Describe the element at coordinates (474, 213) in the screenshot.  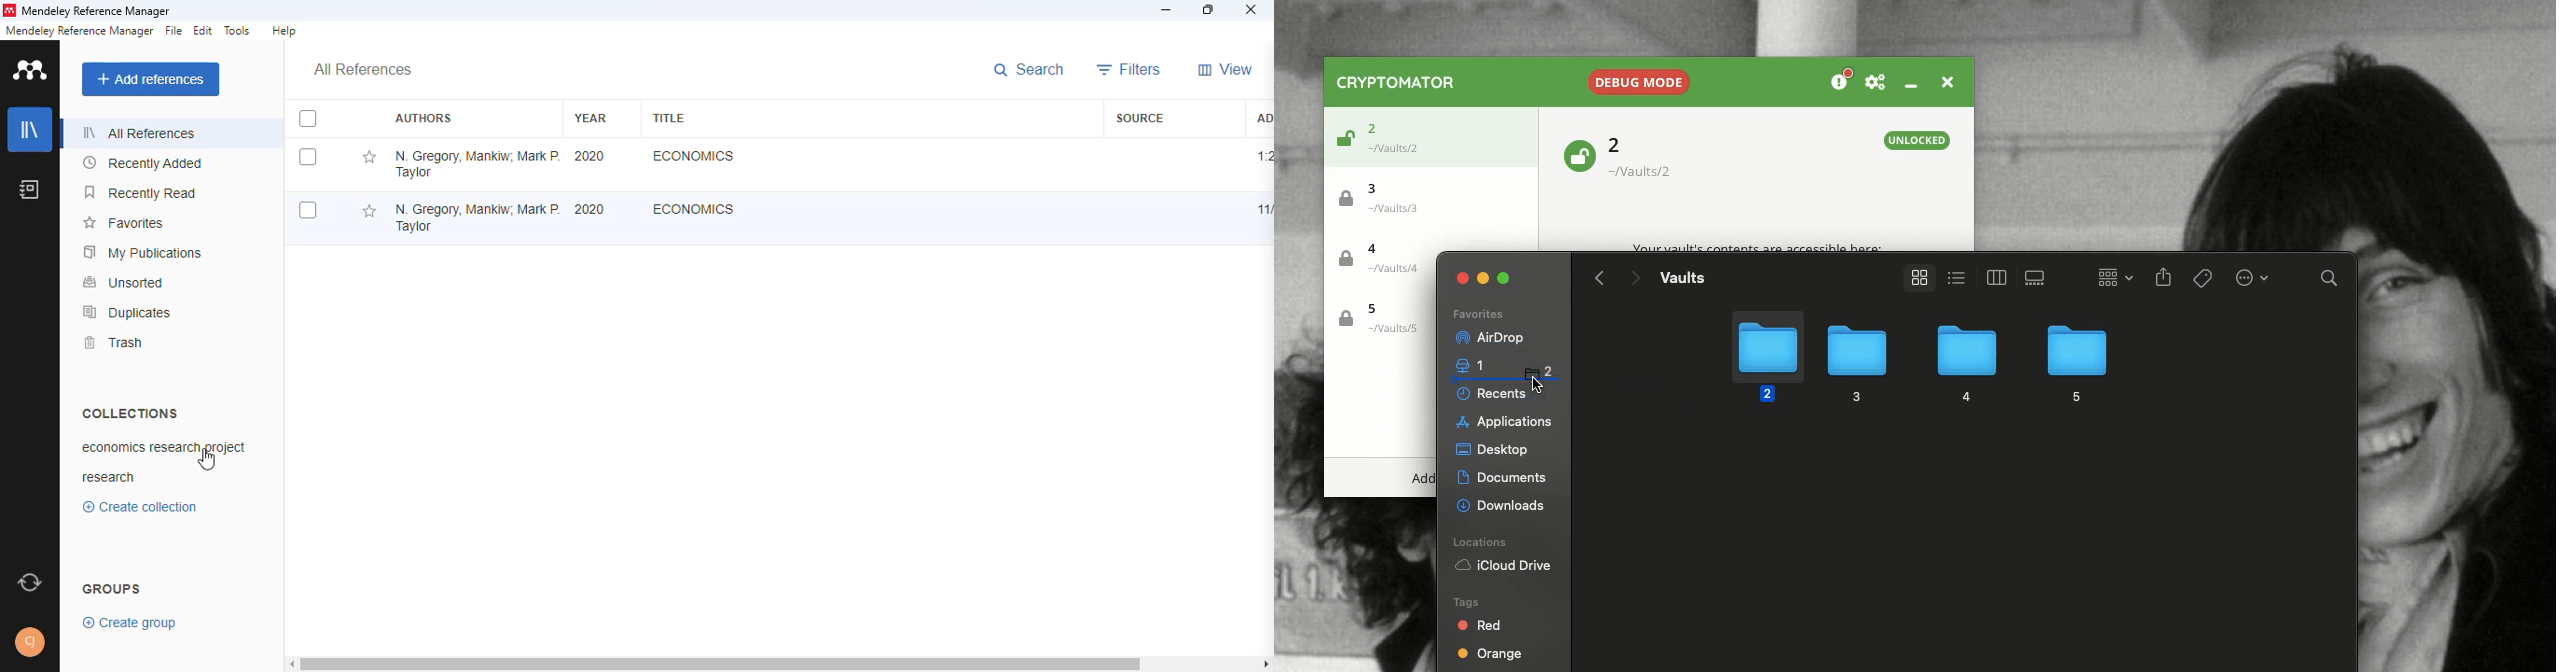
I see `N. Gregory Mankiw, Mark P. Taylor` at that location.